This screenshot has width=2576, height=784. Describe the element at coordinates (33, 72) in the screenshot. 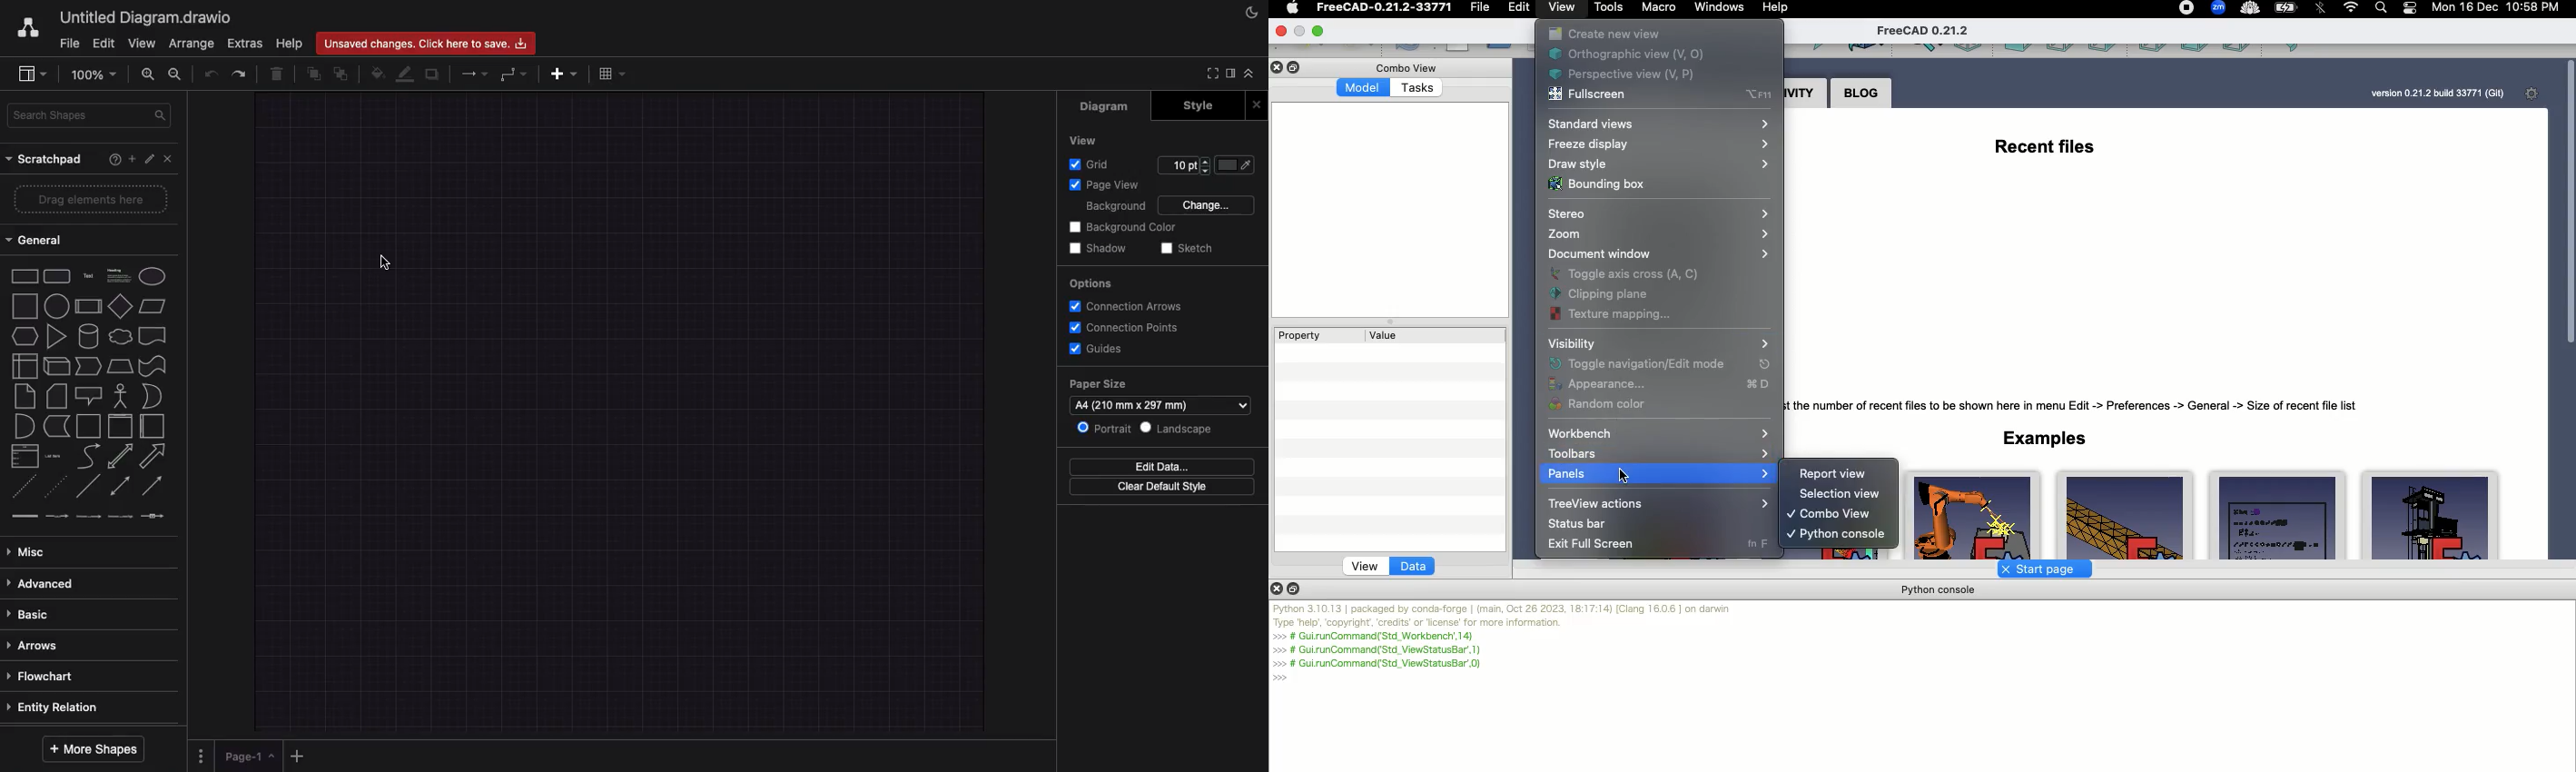

I see `view` at that location.